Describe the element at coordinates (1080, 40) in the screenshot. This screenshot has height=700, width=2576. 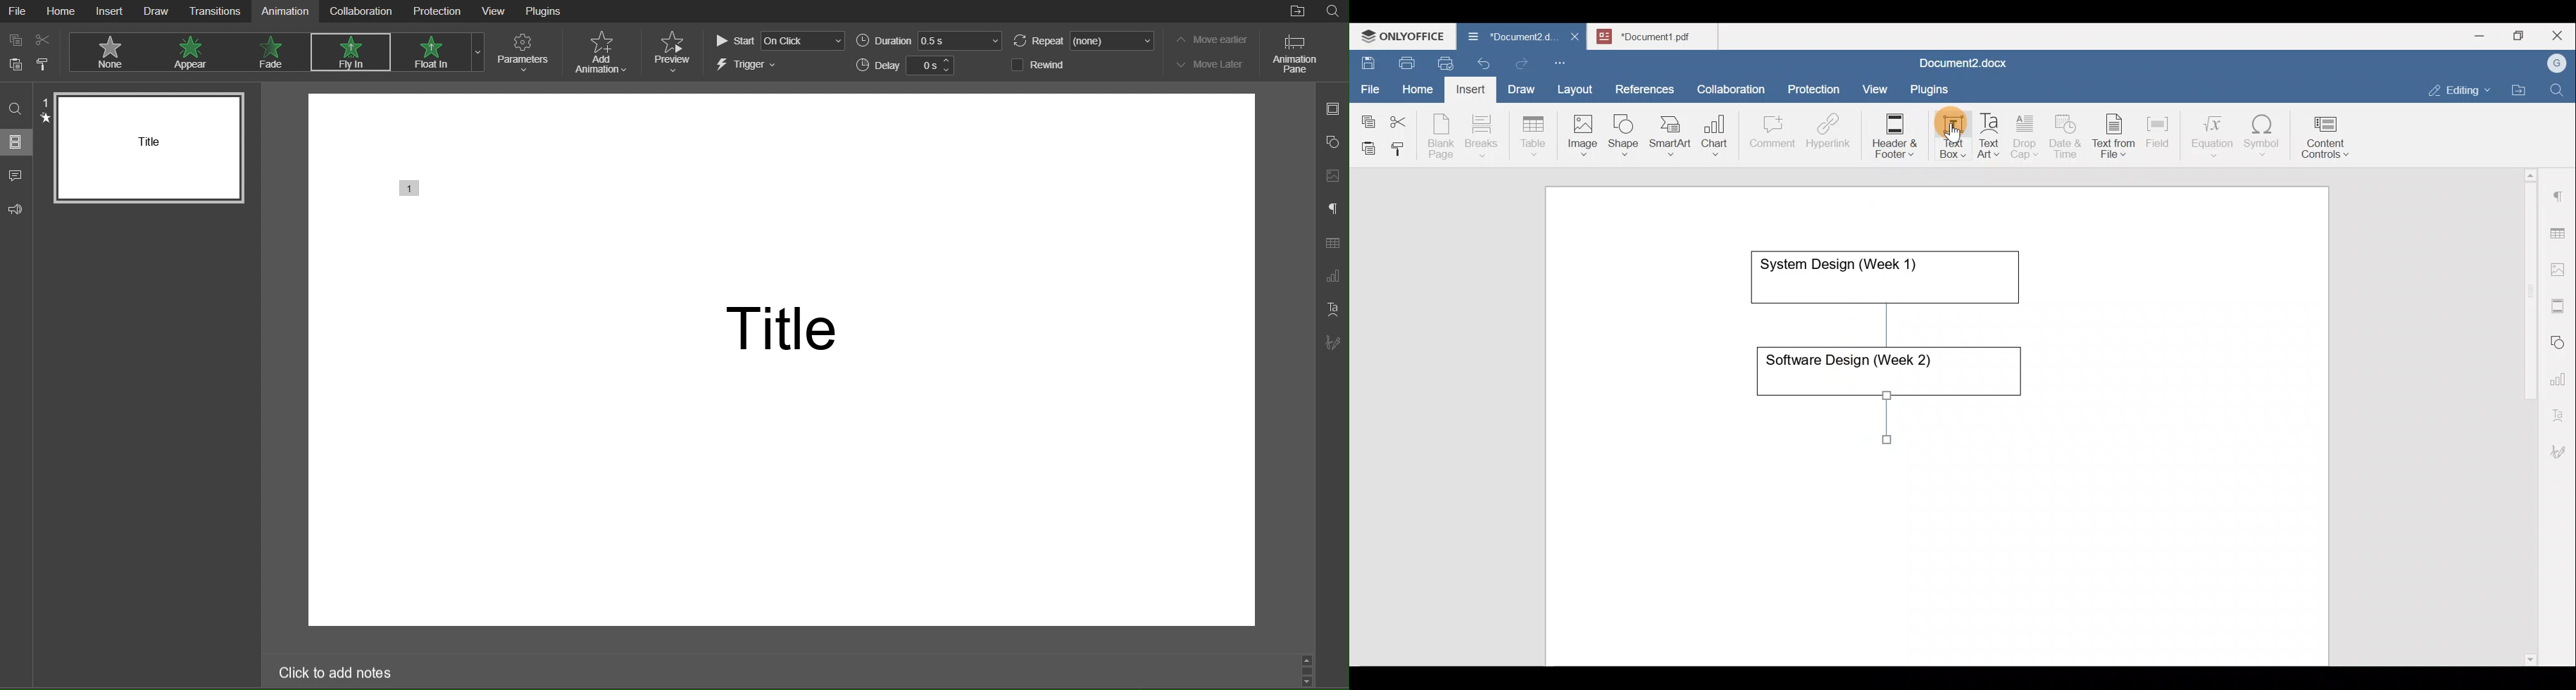
I see `Repeat` at that location.